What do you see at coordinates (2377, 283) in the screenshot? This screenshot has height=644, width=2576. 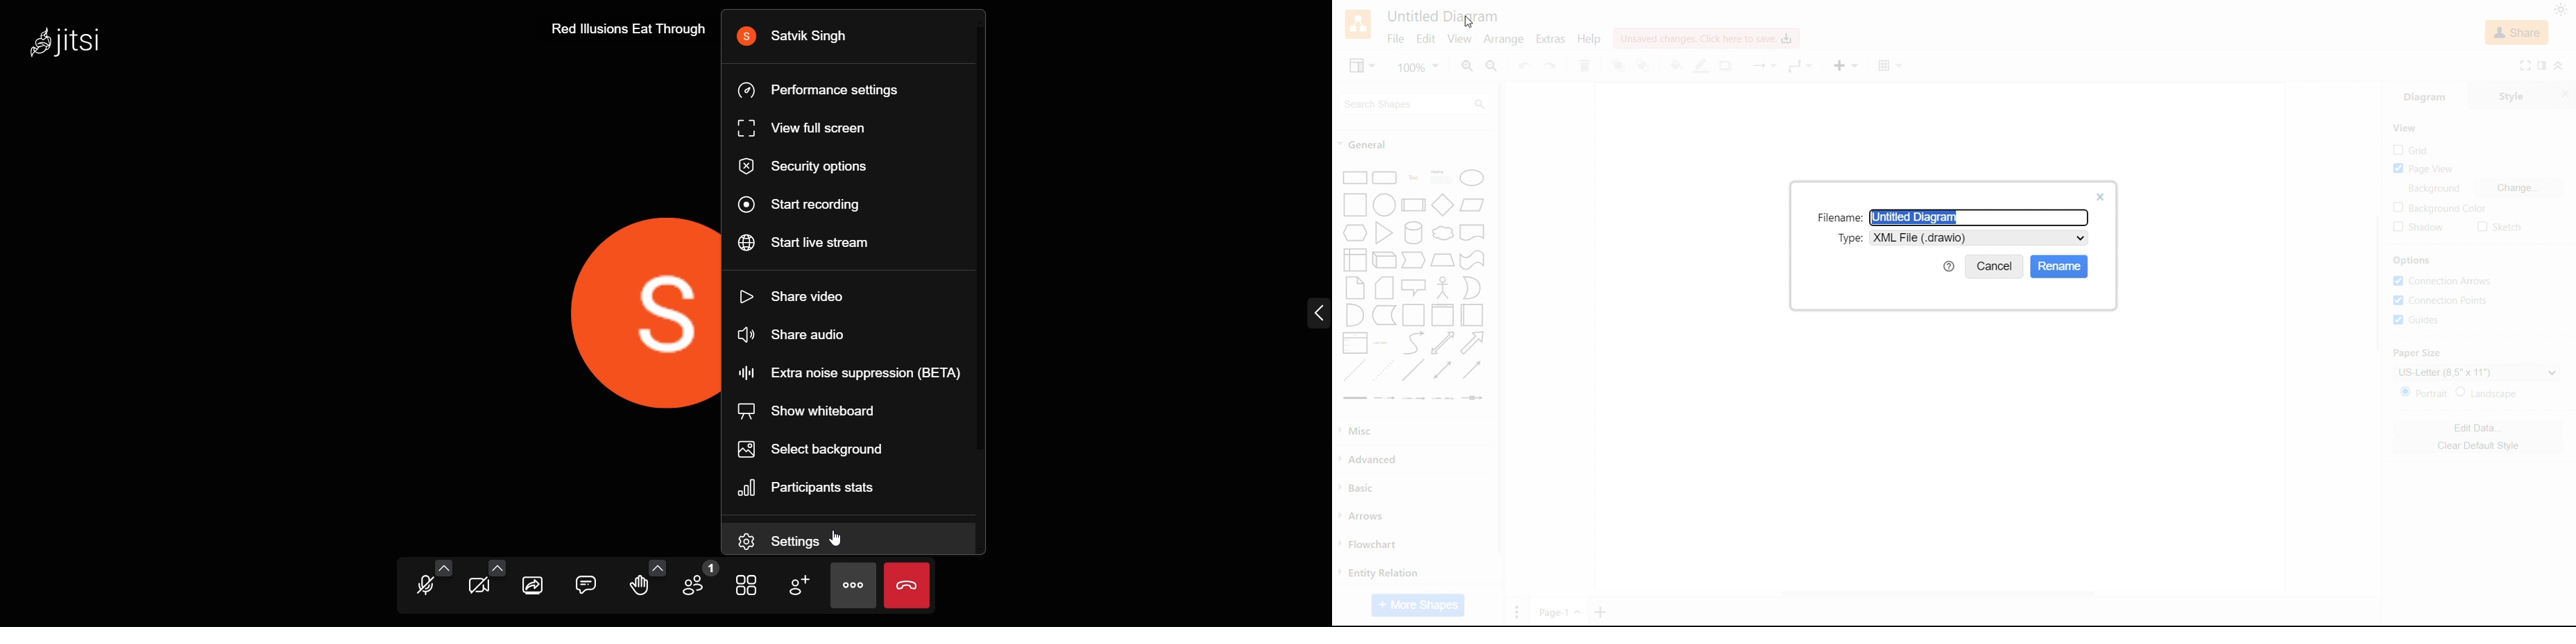 I see `Scroll bar ` at bounding box center [2377, 283].